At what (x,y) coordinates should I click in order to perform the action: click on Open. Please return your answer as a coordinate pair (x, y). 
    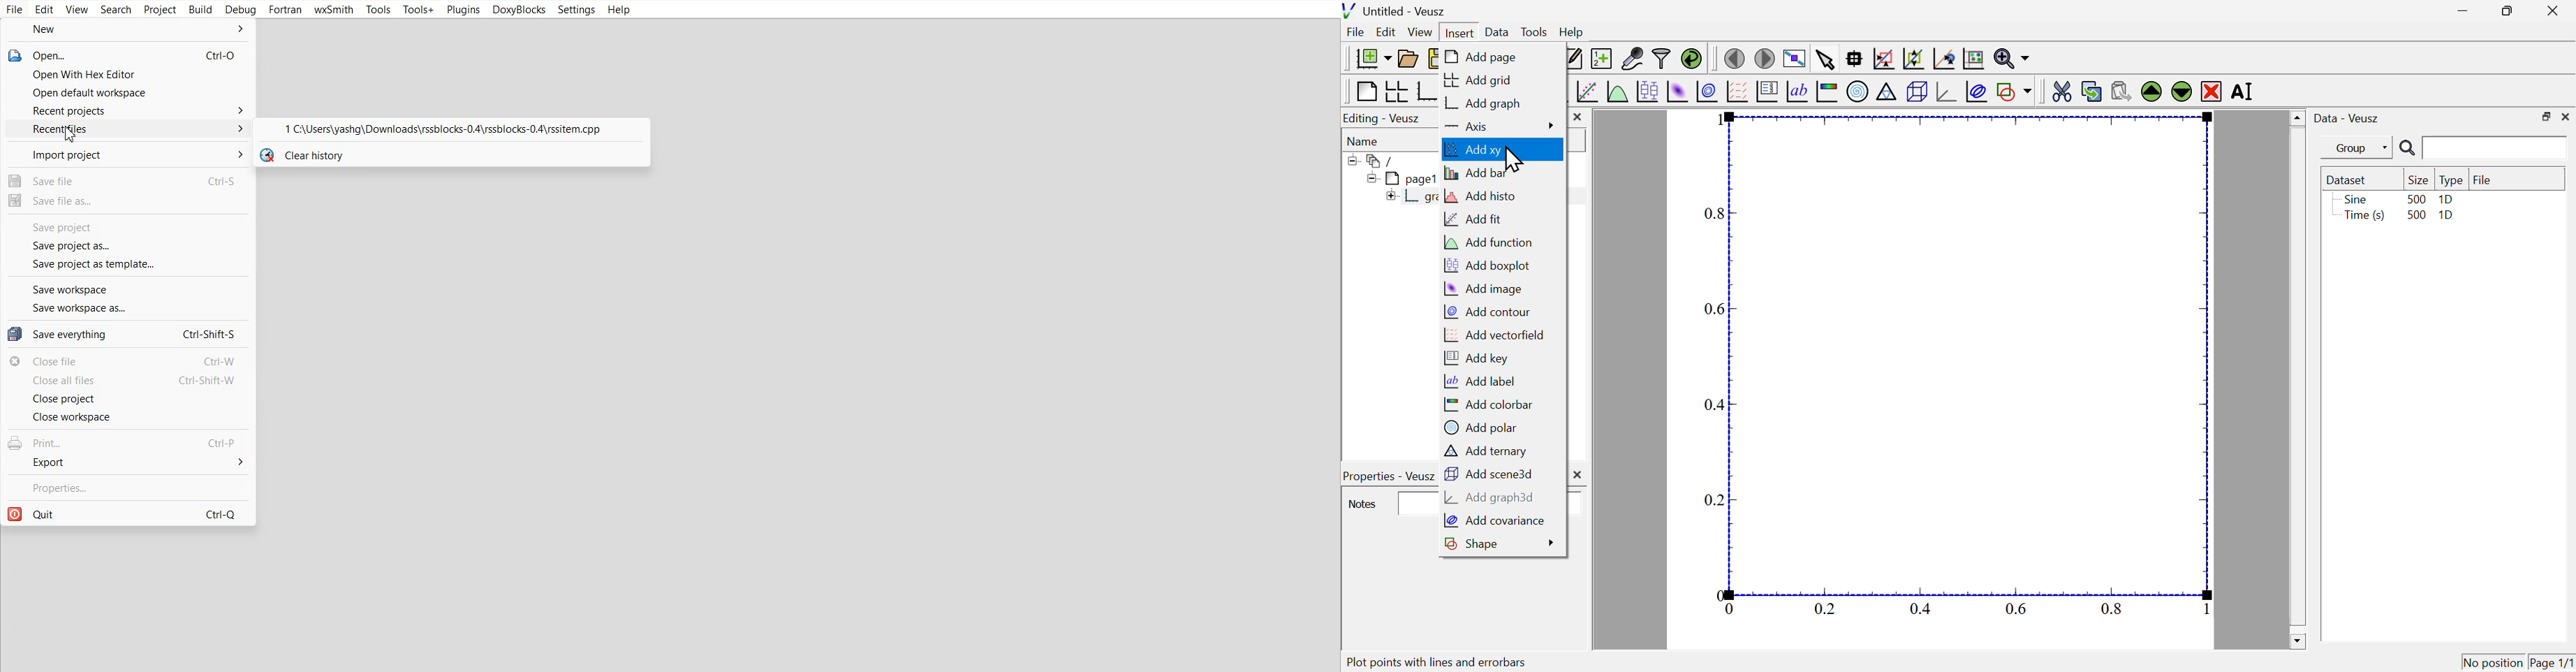
    Looking at the image, I should click on (127, 54).